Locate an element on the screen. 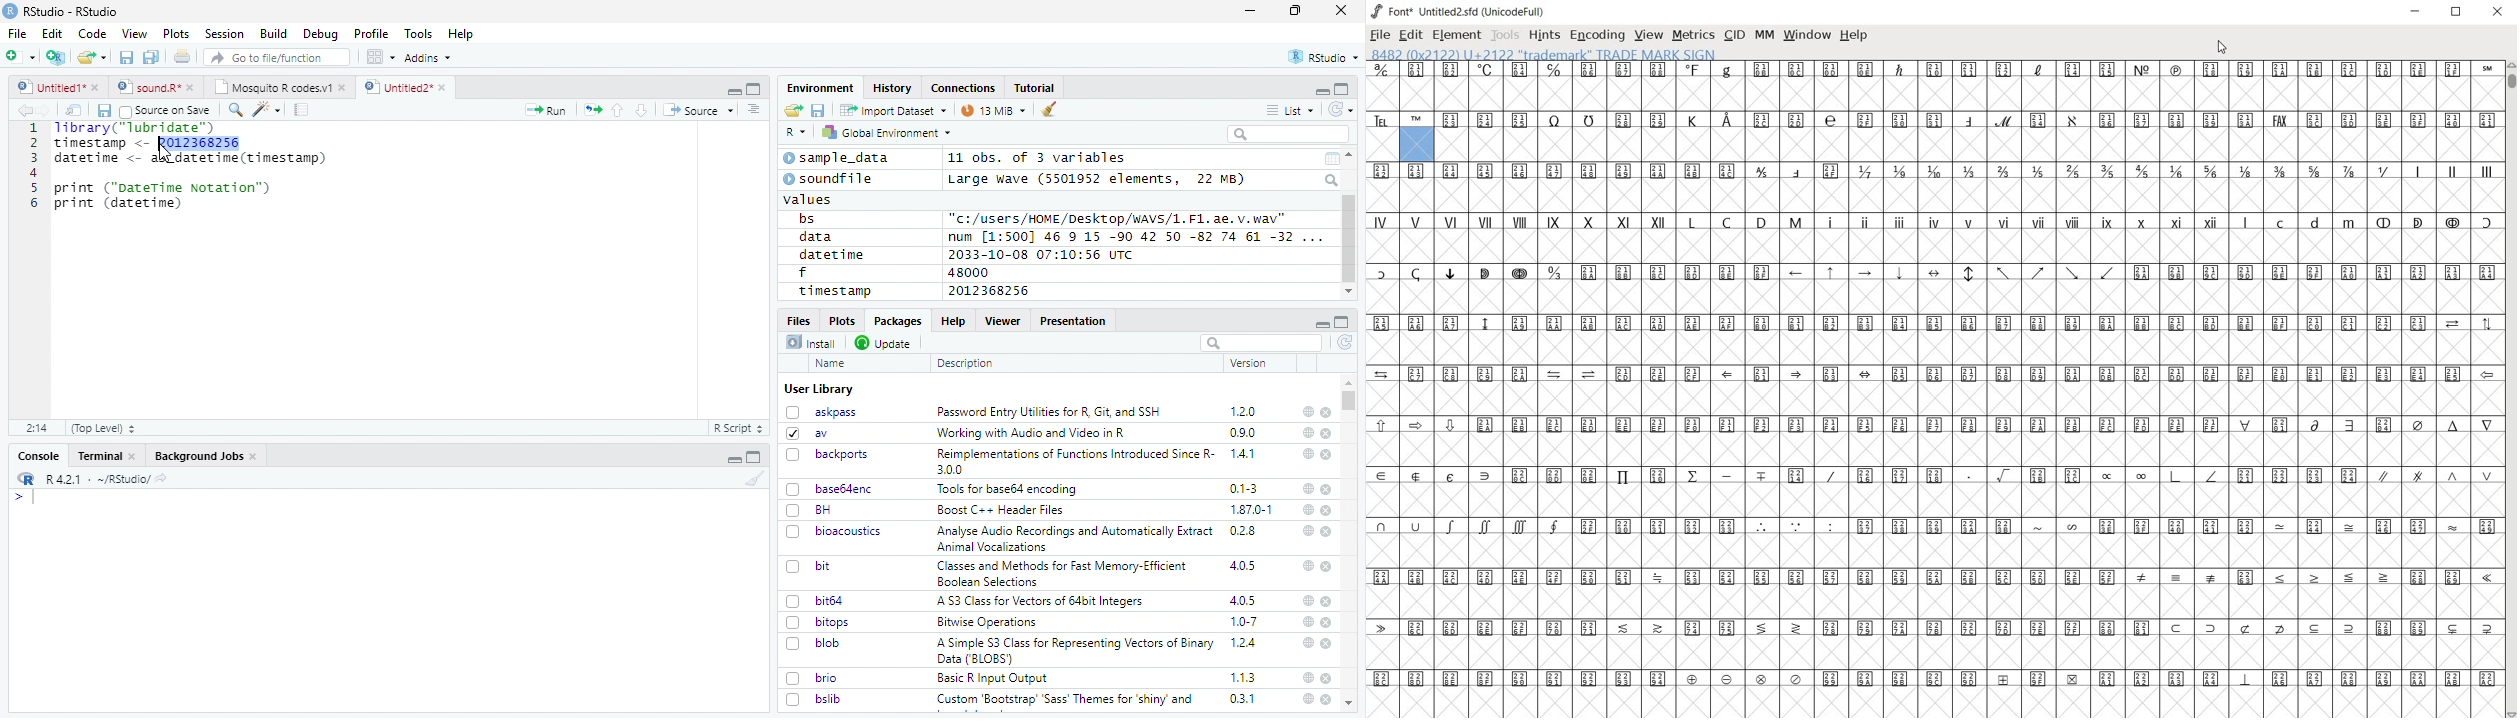 The image size is (2520, 728). Files is located at coordinates (800, 319).